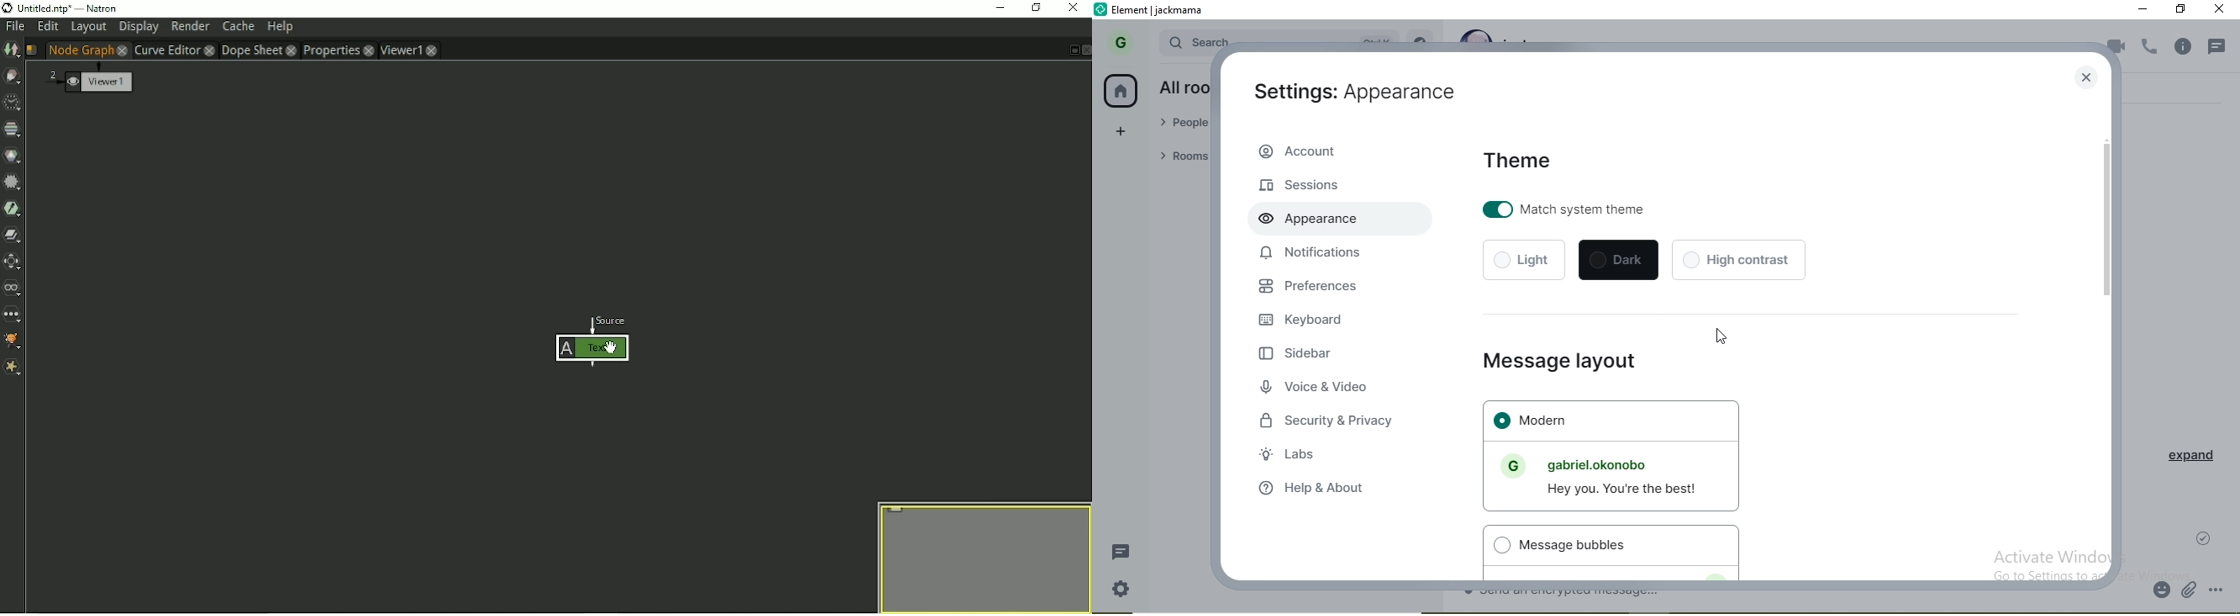 Image resolution: width=2240 pixels, height=616 pixels. Describe the element at coordinates (1122, 132) in the screenshot. I see `add` at that location.